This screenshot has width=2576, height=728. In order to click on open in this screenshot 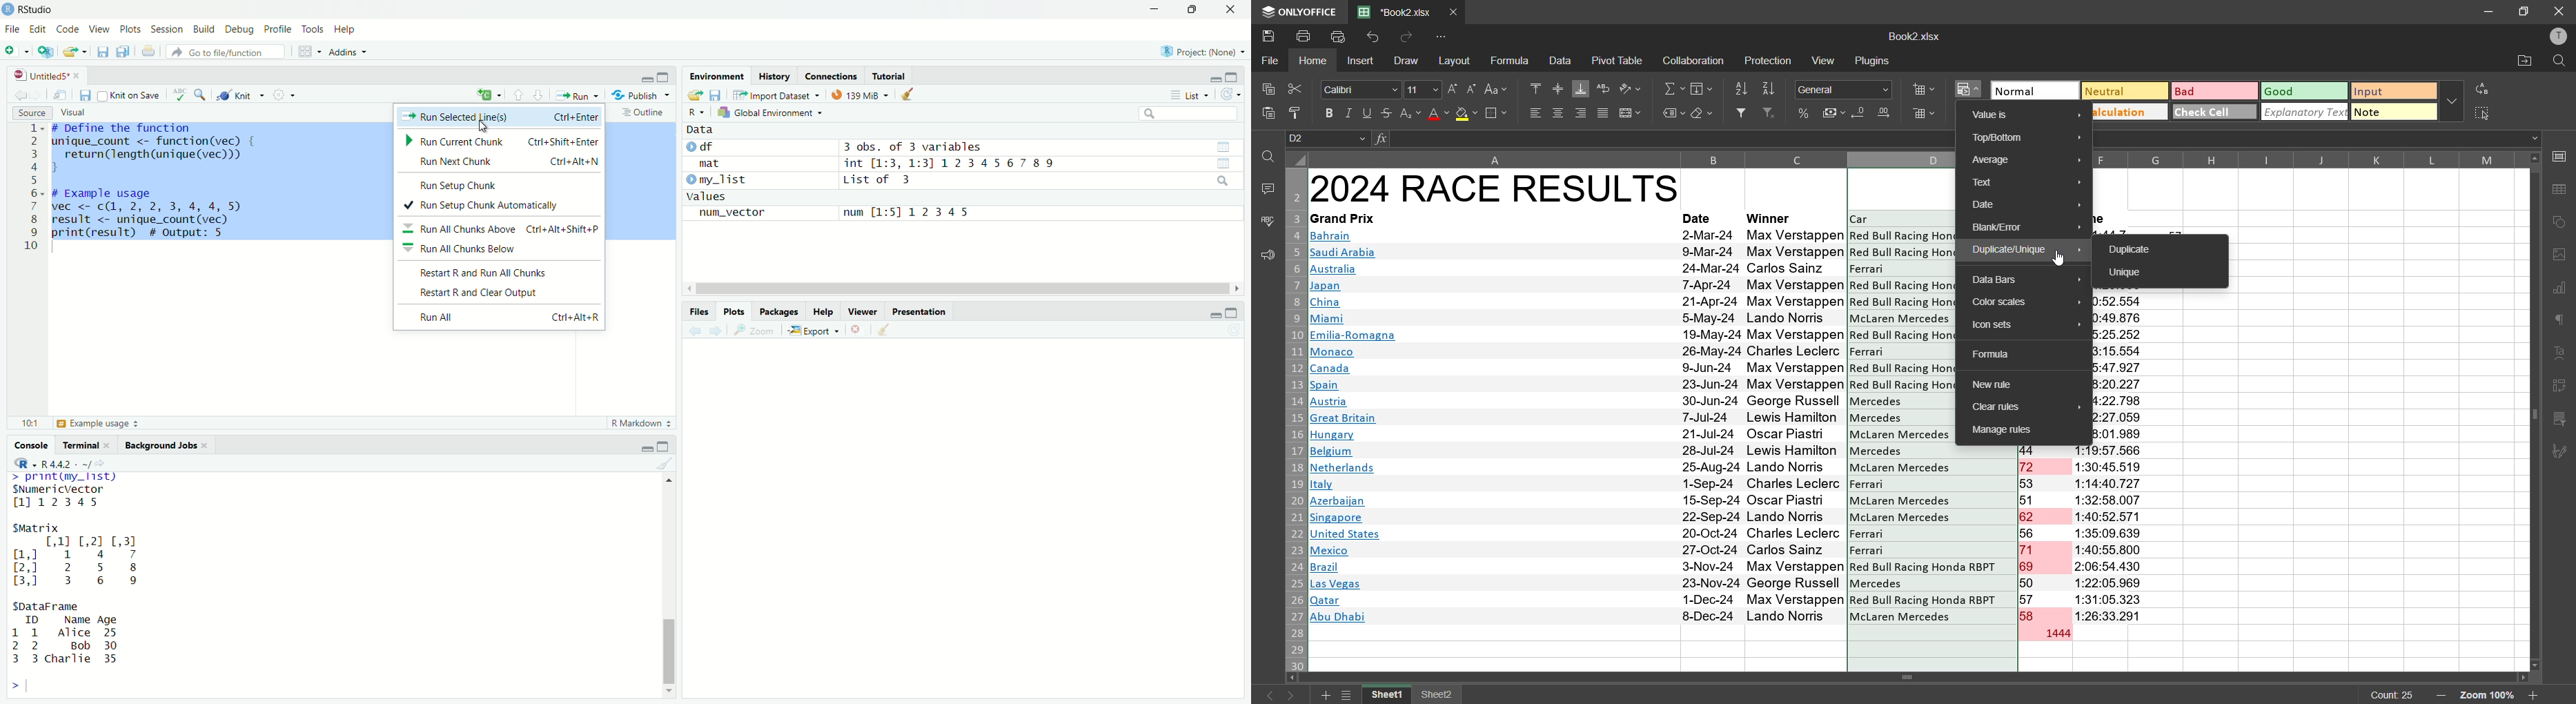, I will do `click(693, 95)`.